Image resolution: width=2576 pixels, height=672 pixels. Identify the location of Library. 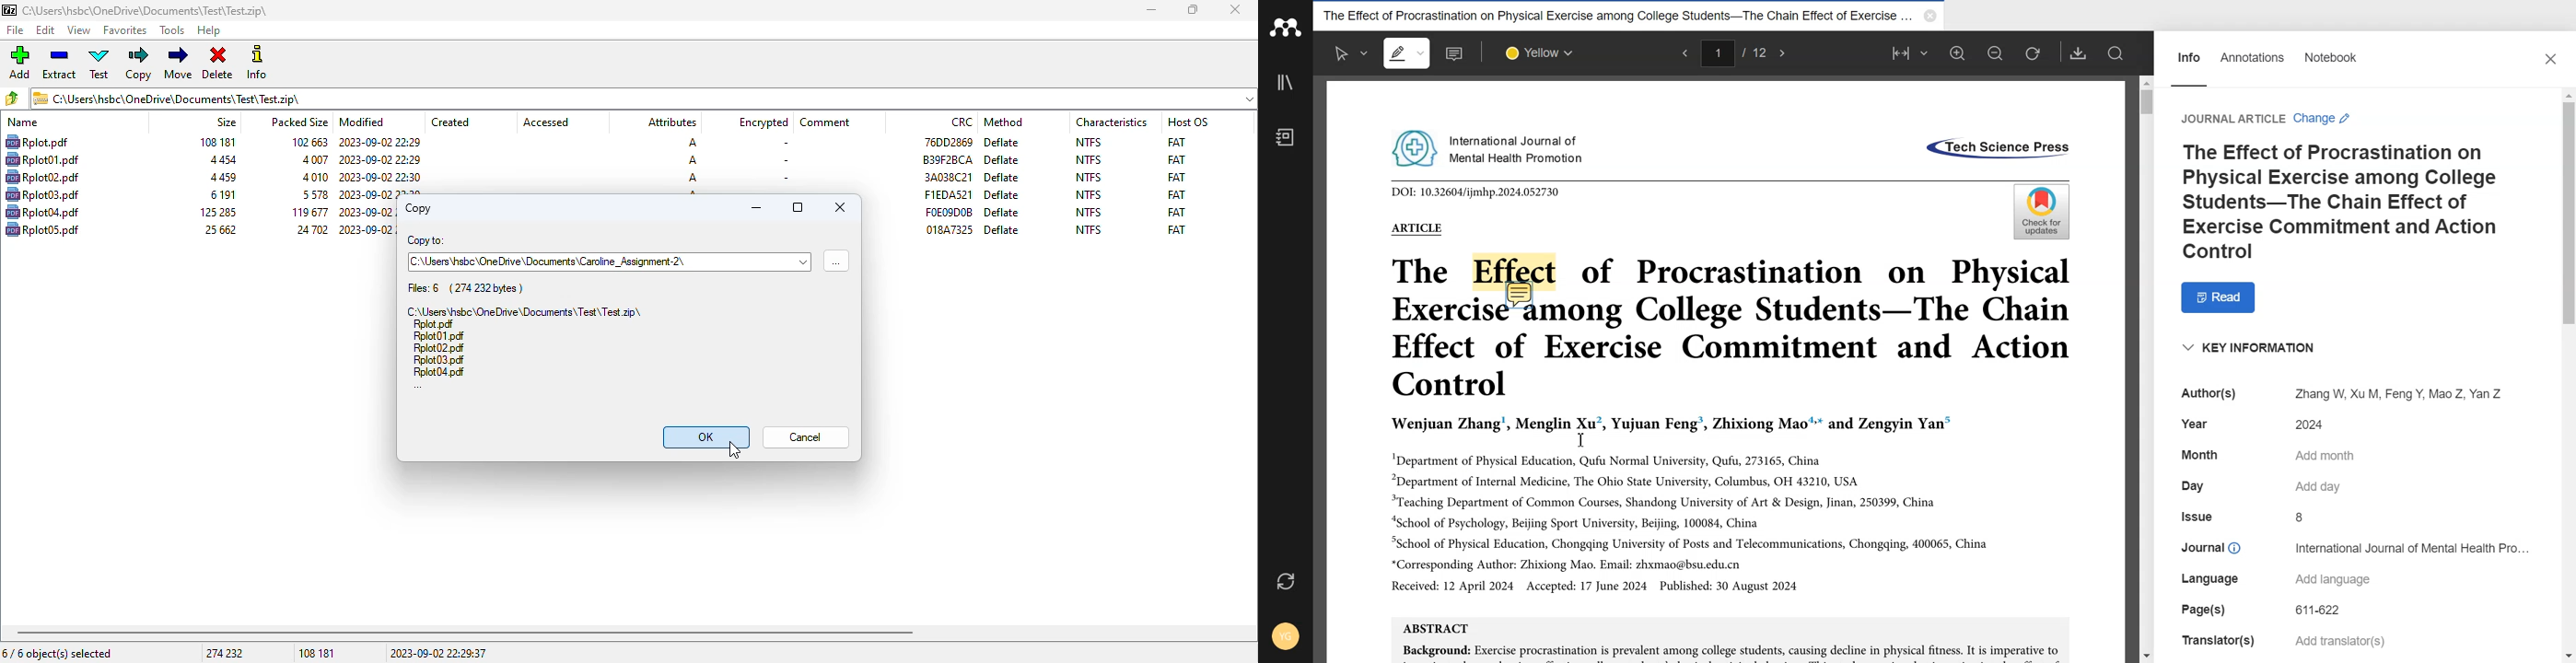
(1286, 82).